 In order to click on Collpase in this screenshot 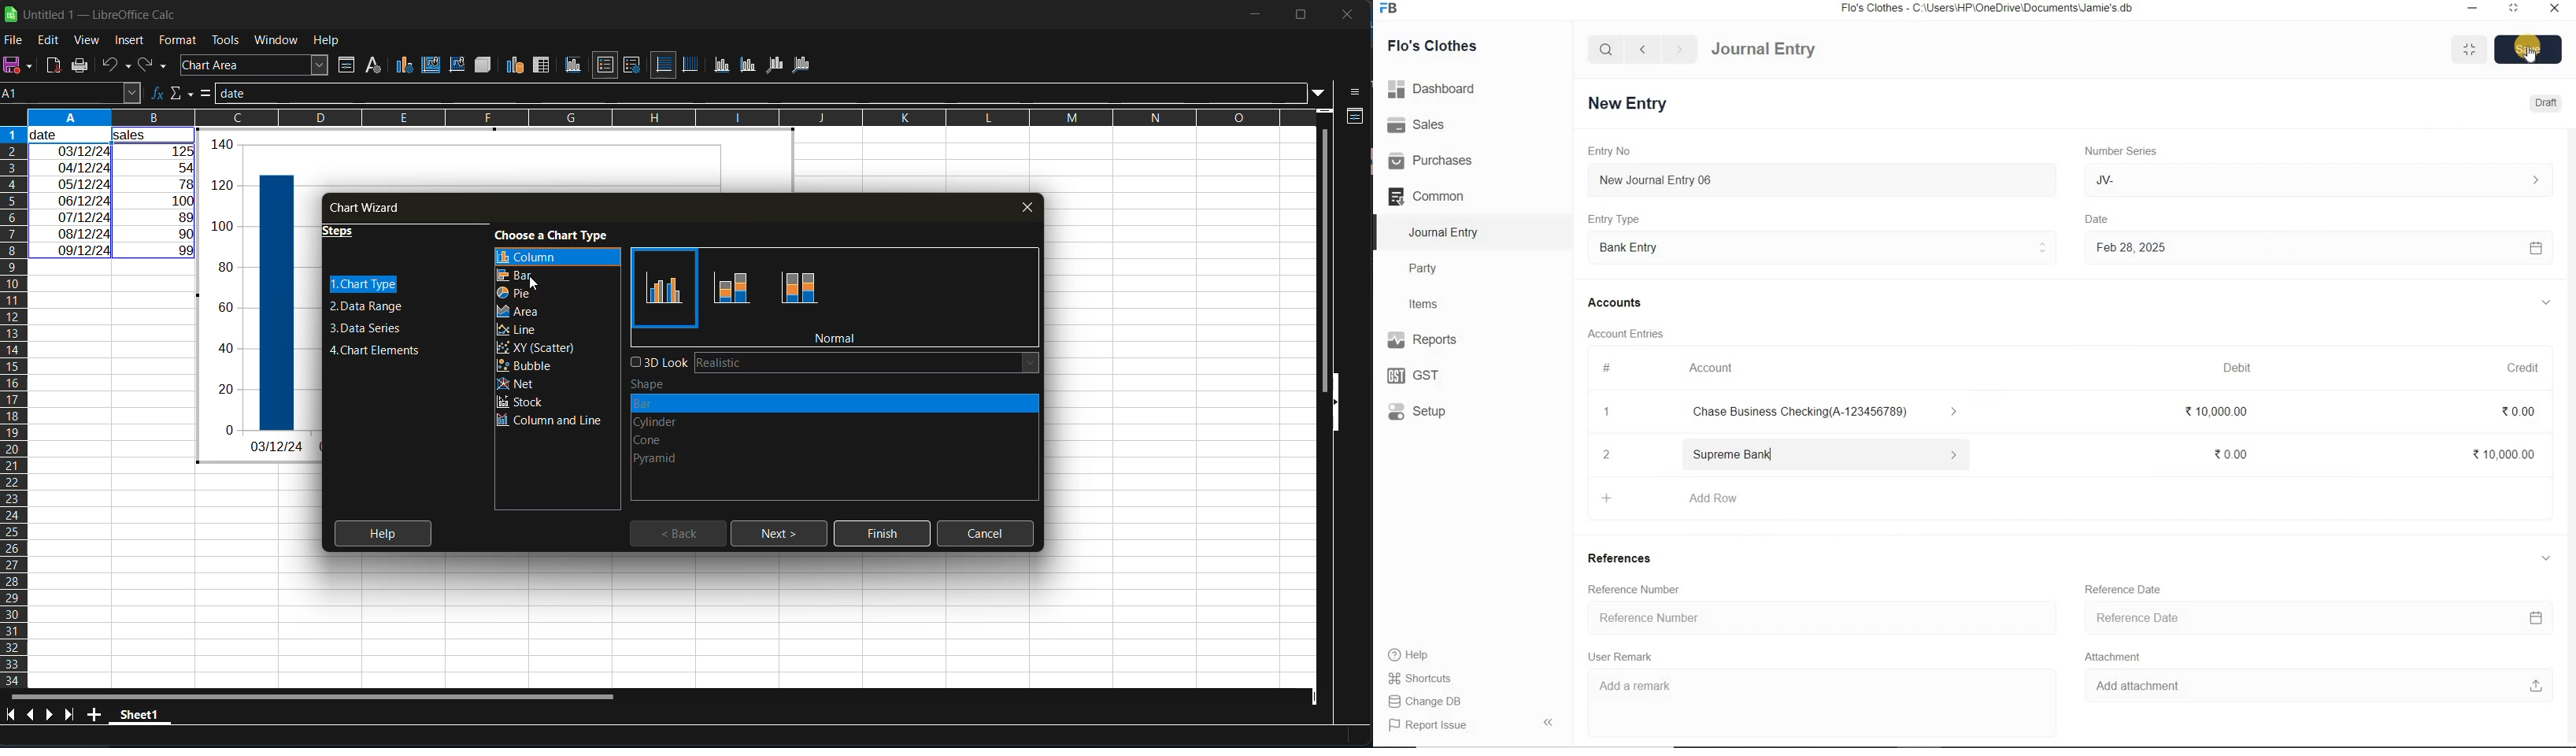, I will do `click(1548, 721)`.